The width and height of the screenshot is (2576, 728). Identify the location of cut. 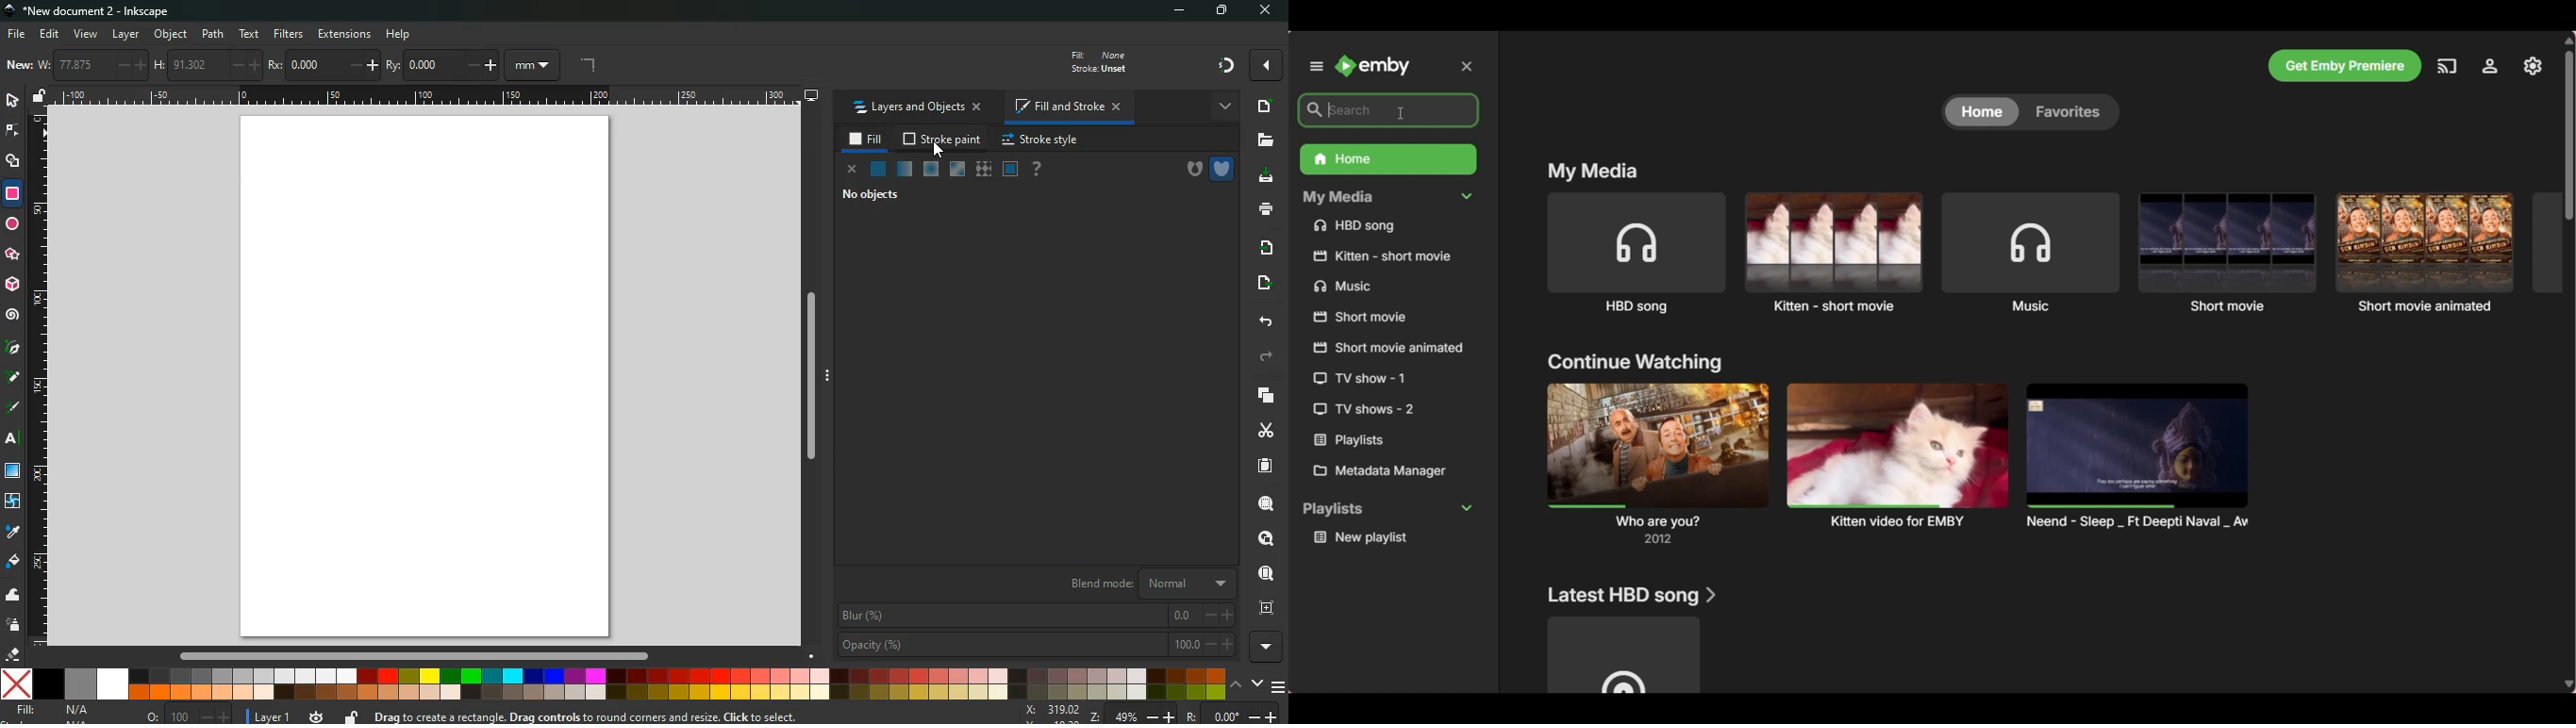
(1264, 432).